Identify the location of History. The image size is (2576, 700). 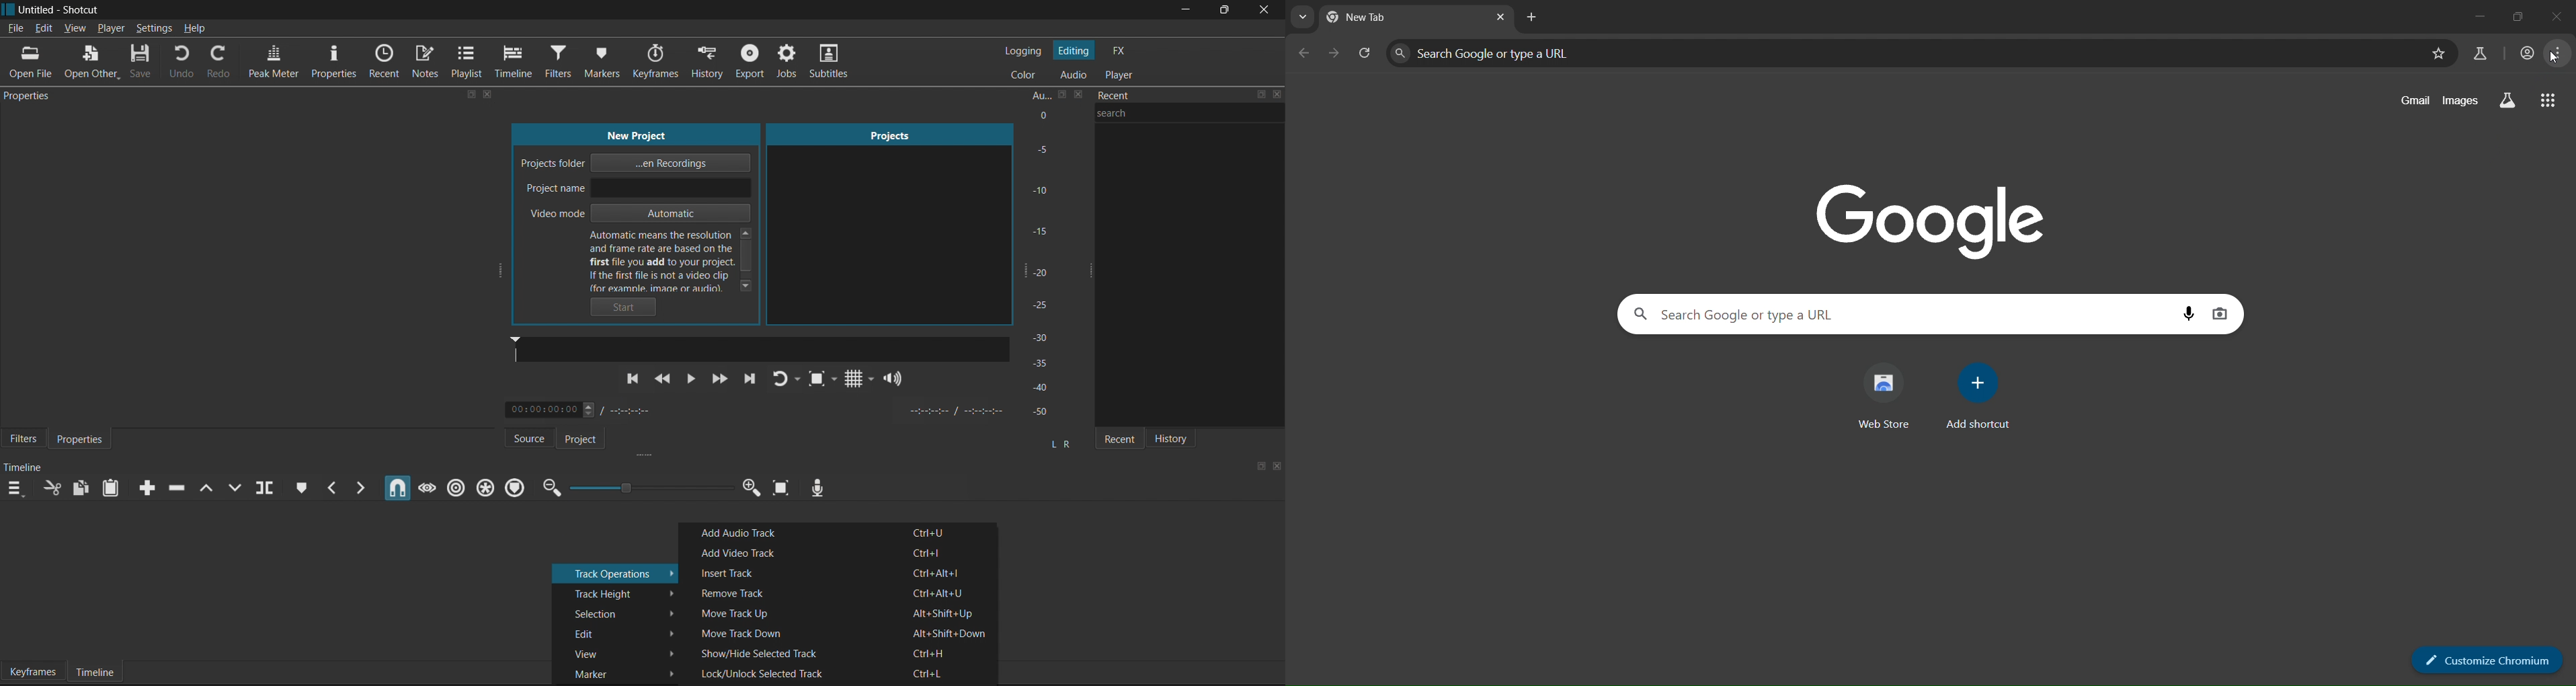
(1178, 437).